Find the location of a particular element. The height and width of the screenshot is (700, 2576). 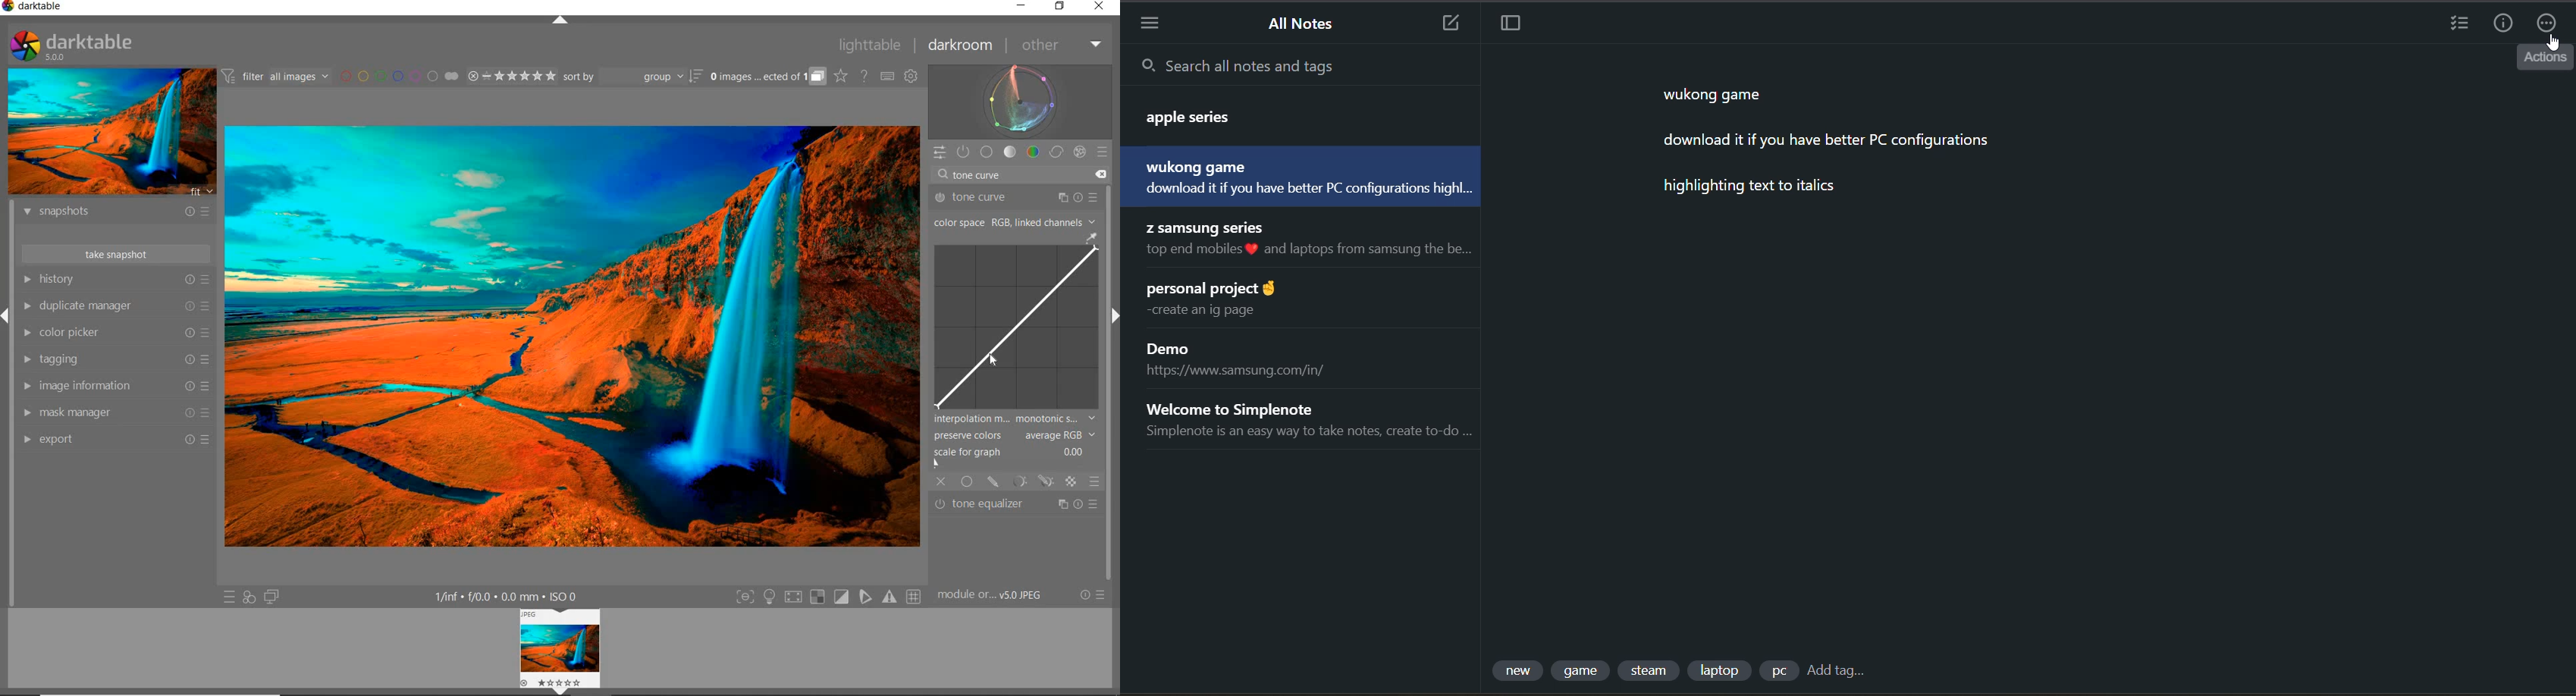

base is located at coordinates (988, 151).